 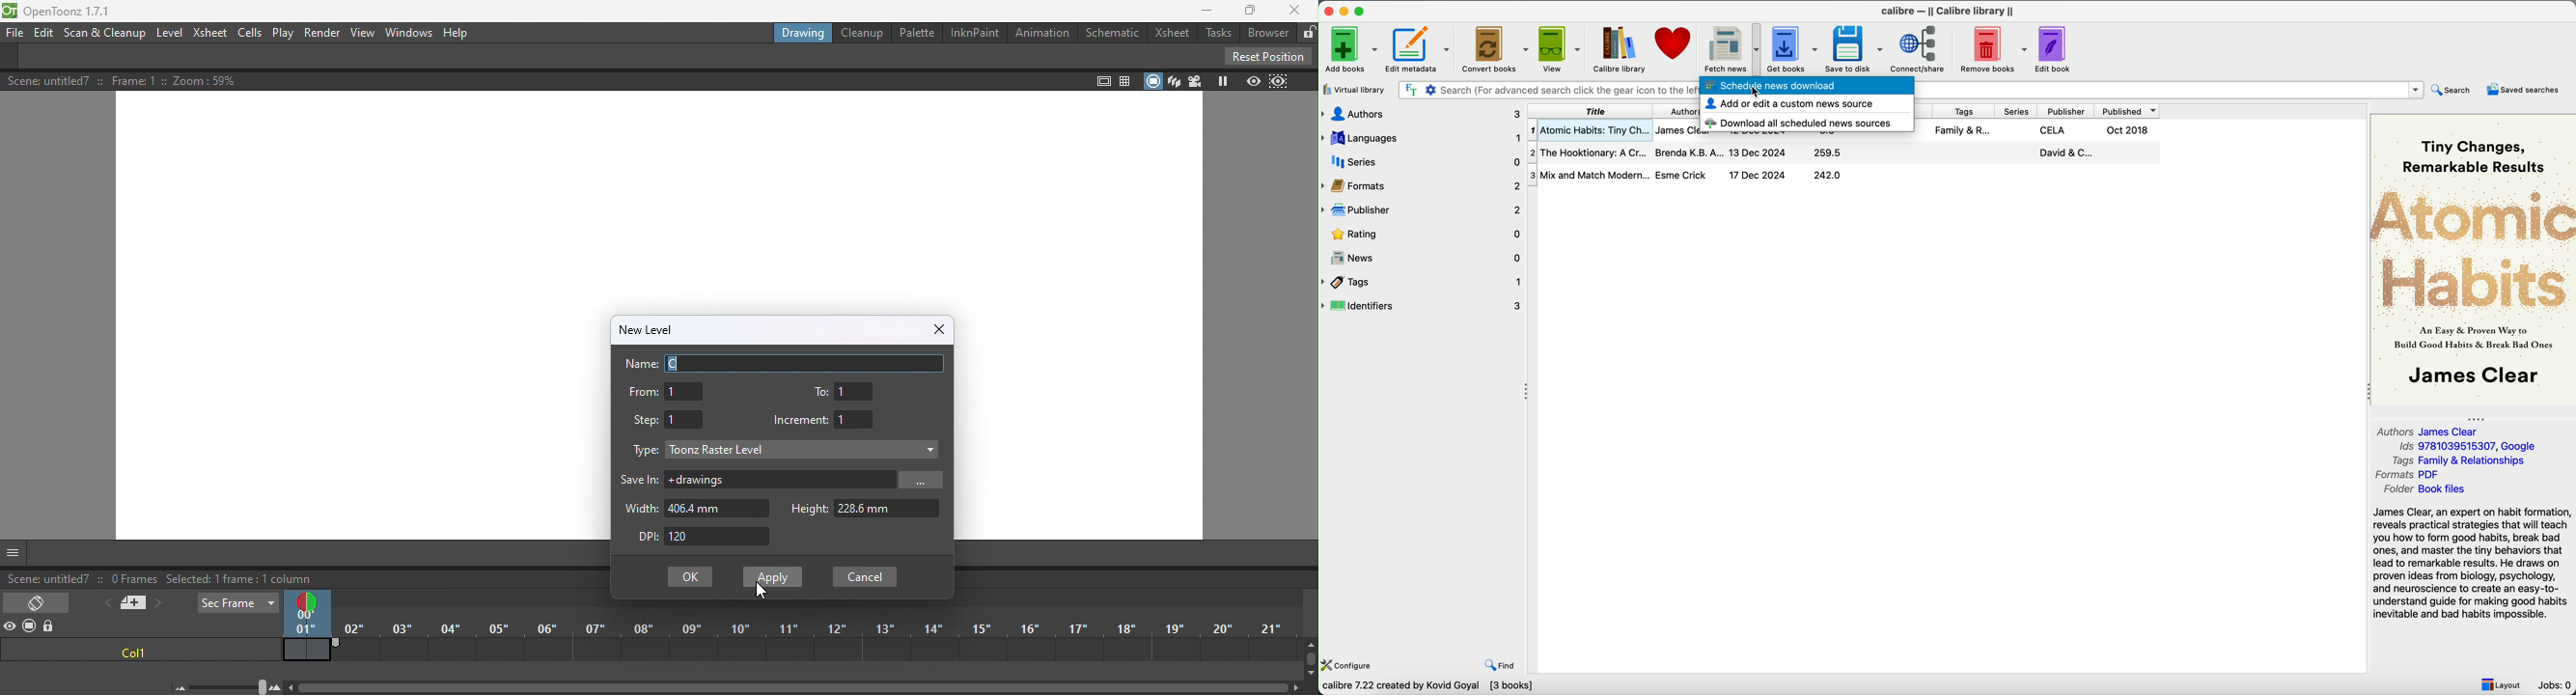 What do you see at coordinates (2424, 489) in the screenshot?
I see `Folder Book files` at bounding box center [2424, 489].